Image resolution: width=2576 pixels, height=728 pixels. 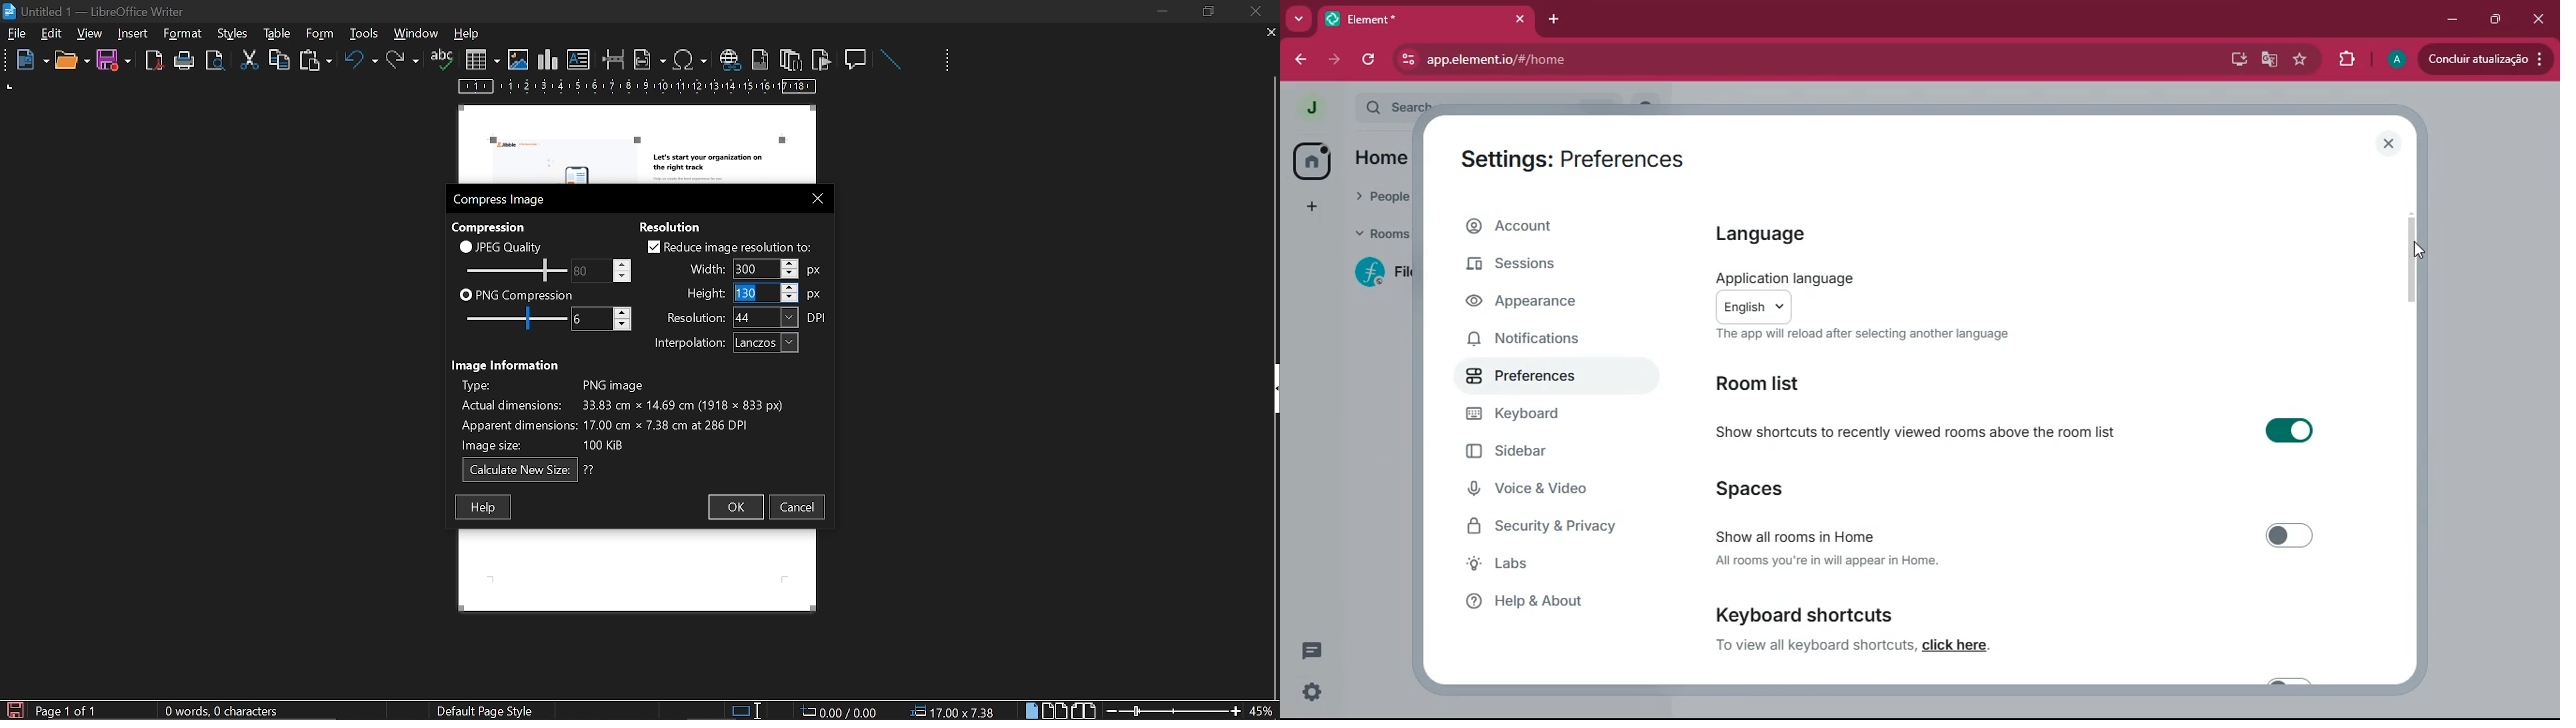 What do you see at coordinates (403, 60) in the screenshot?
I see `redo` at bounding box center [403, 60].